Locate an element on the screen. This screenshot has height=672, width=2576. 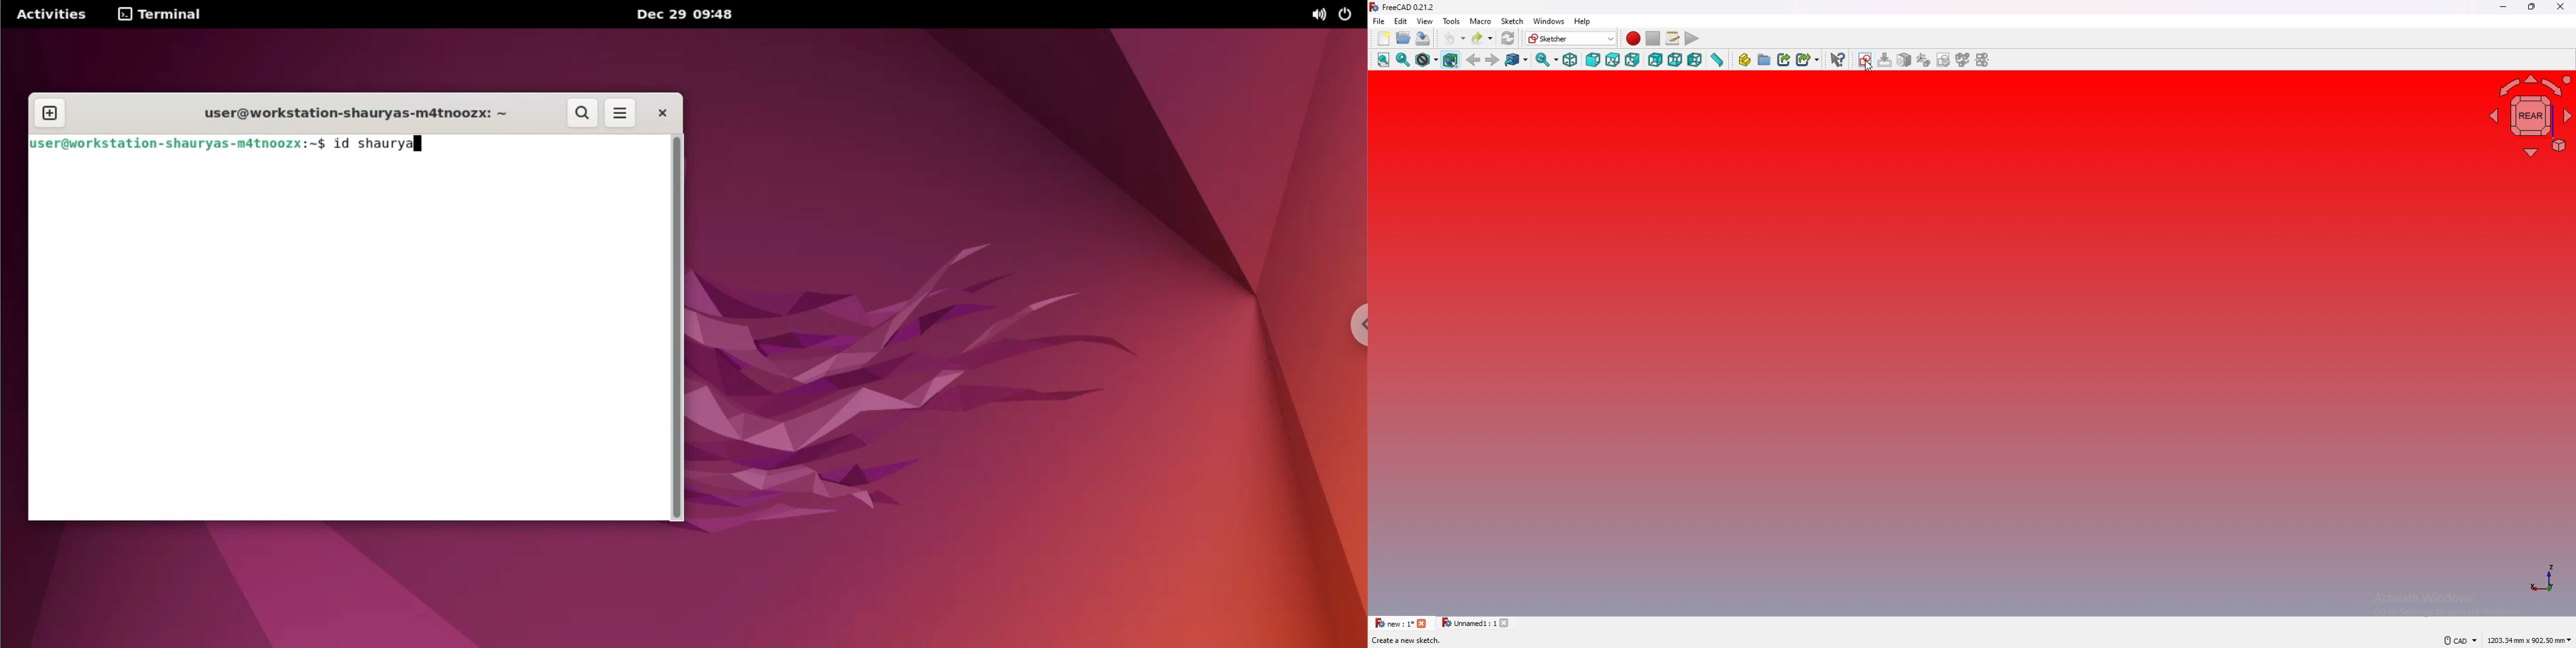
Sketcher is located at coordinates (1571, 38).